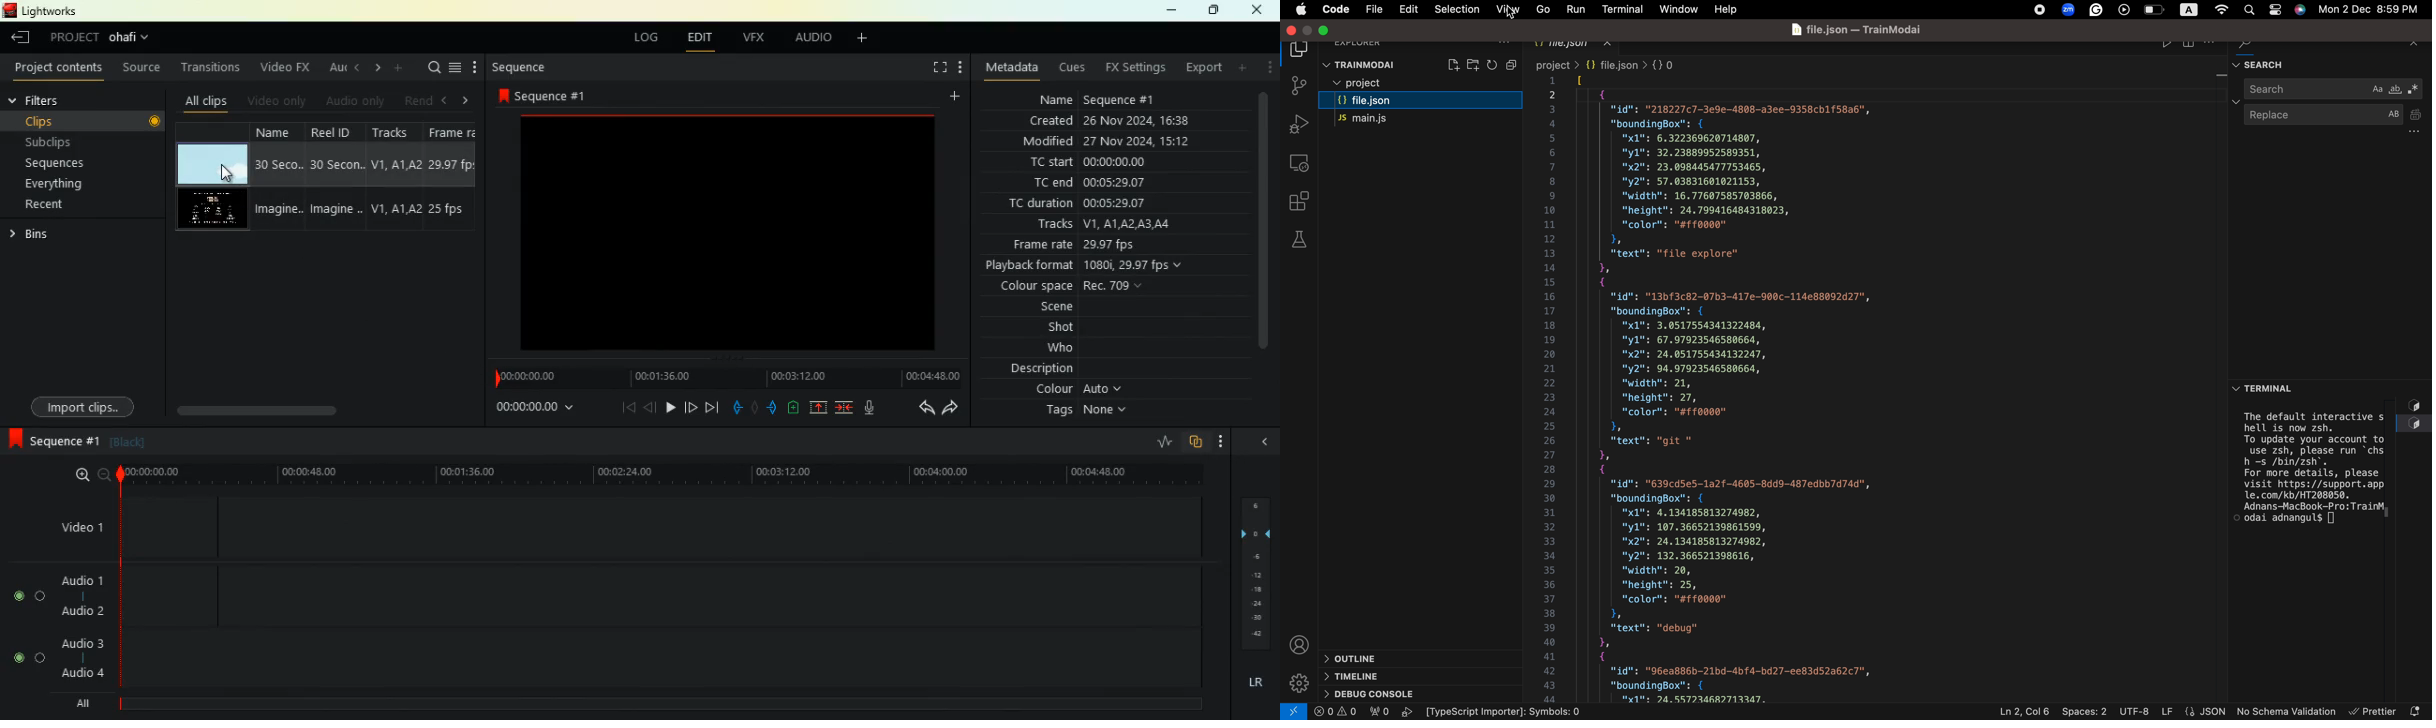 The image size is (2436, 728). What do you see at coordinates (735, 409) in the screenshot?
I see `pull` at bounding box center [735, 409].